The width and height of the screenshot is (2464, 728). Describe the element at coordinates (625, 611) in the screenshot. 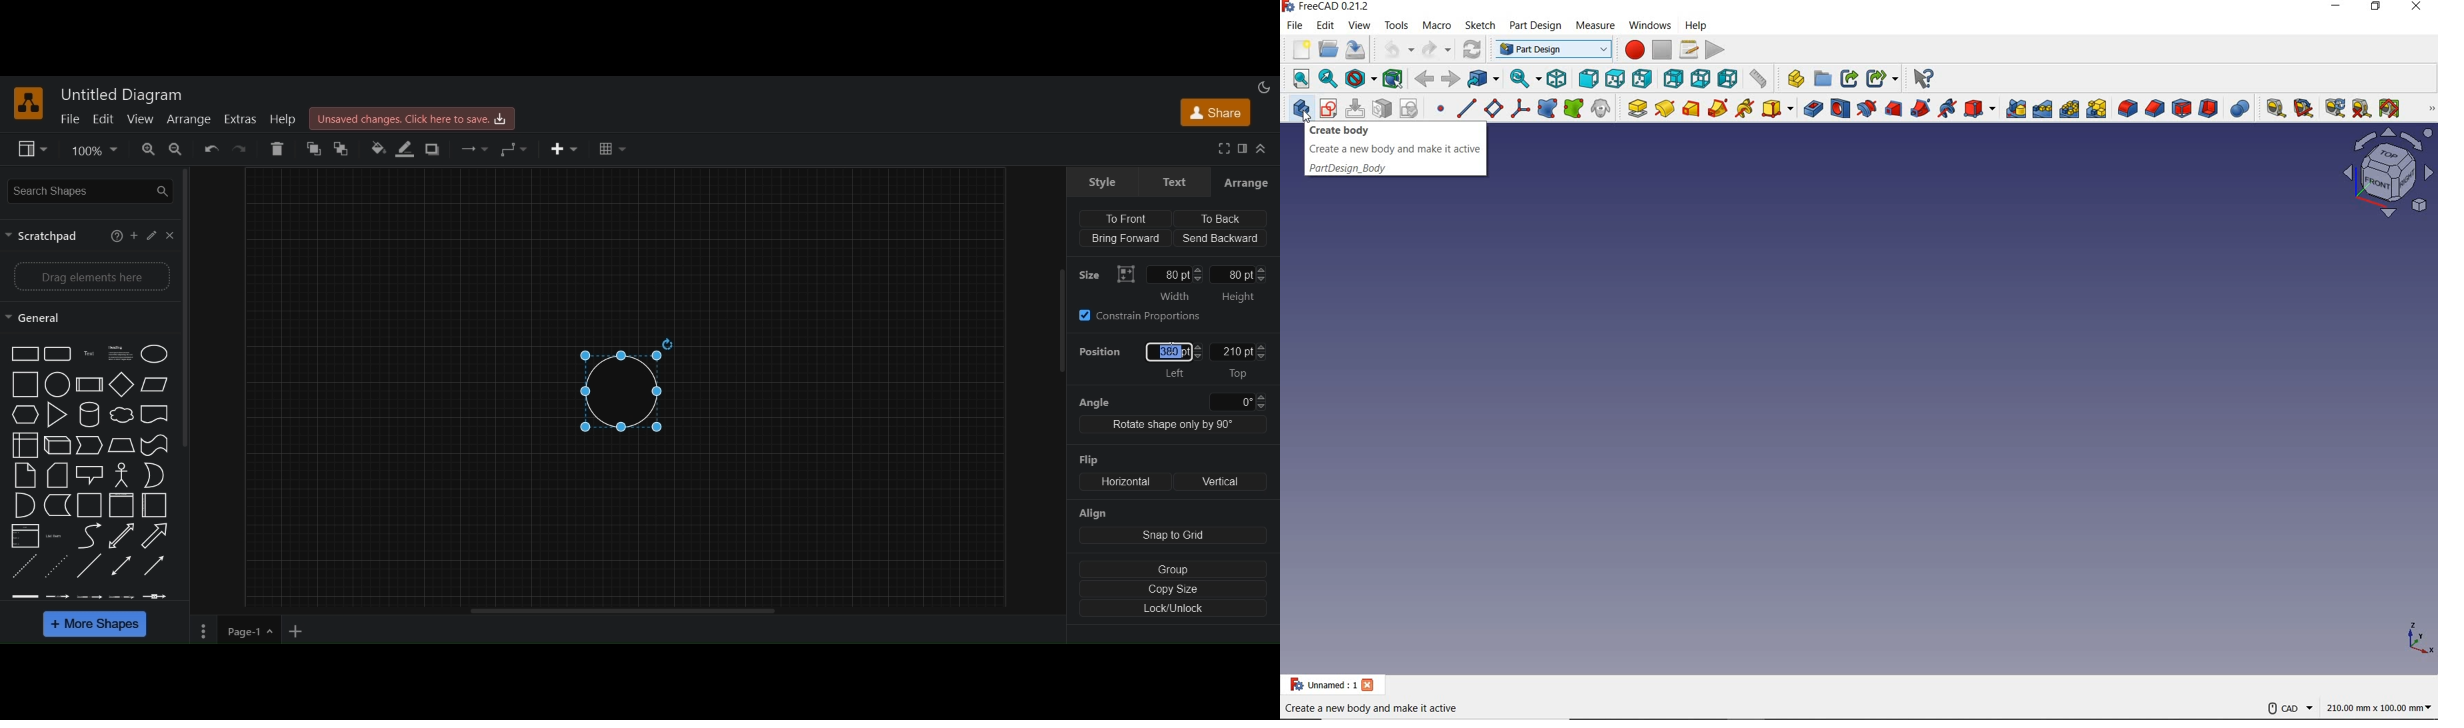

I see `horizontall scroll bar` at that location.